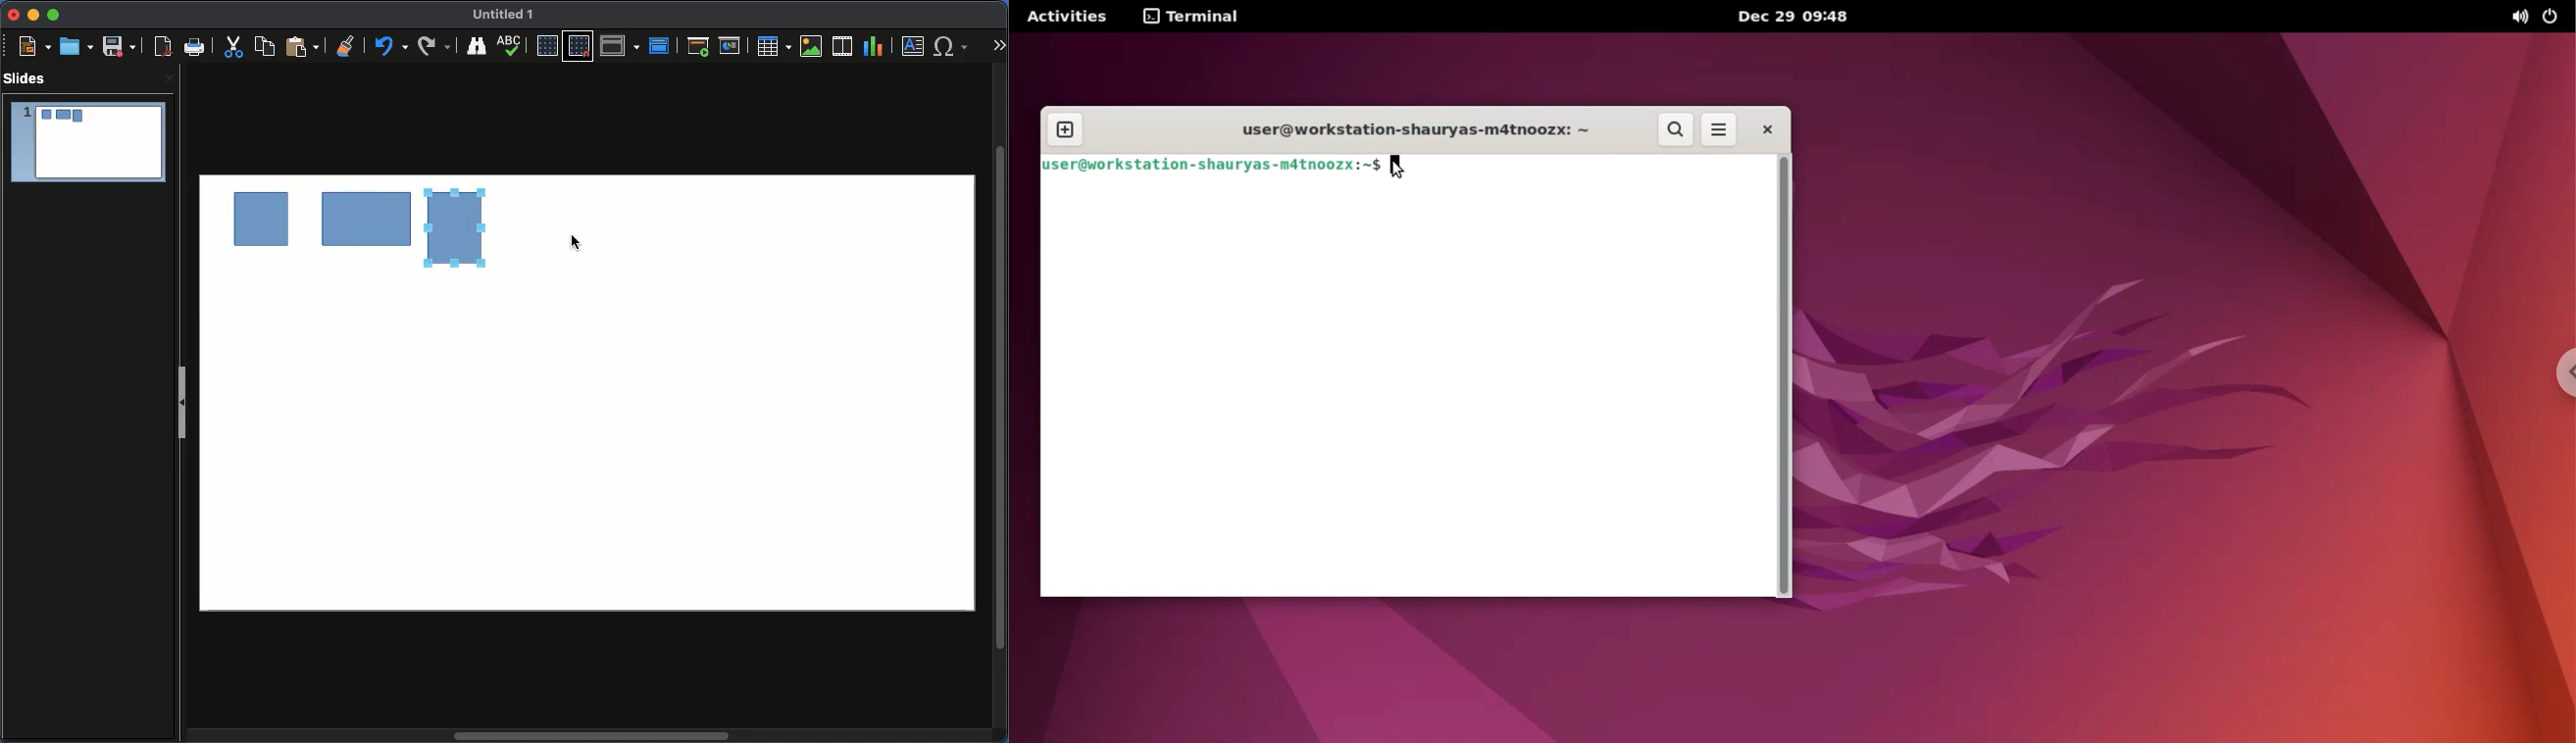 Image resolution: width=2576 pixels, height=756 pixels. Describe the element at coordinates (1064, 130) in the screenshot. I see `new tab` at that location.